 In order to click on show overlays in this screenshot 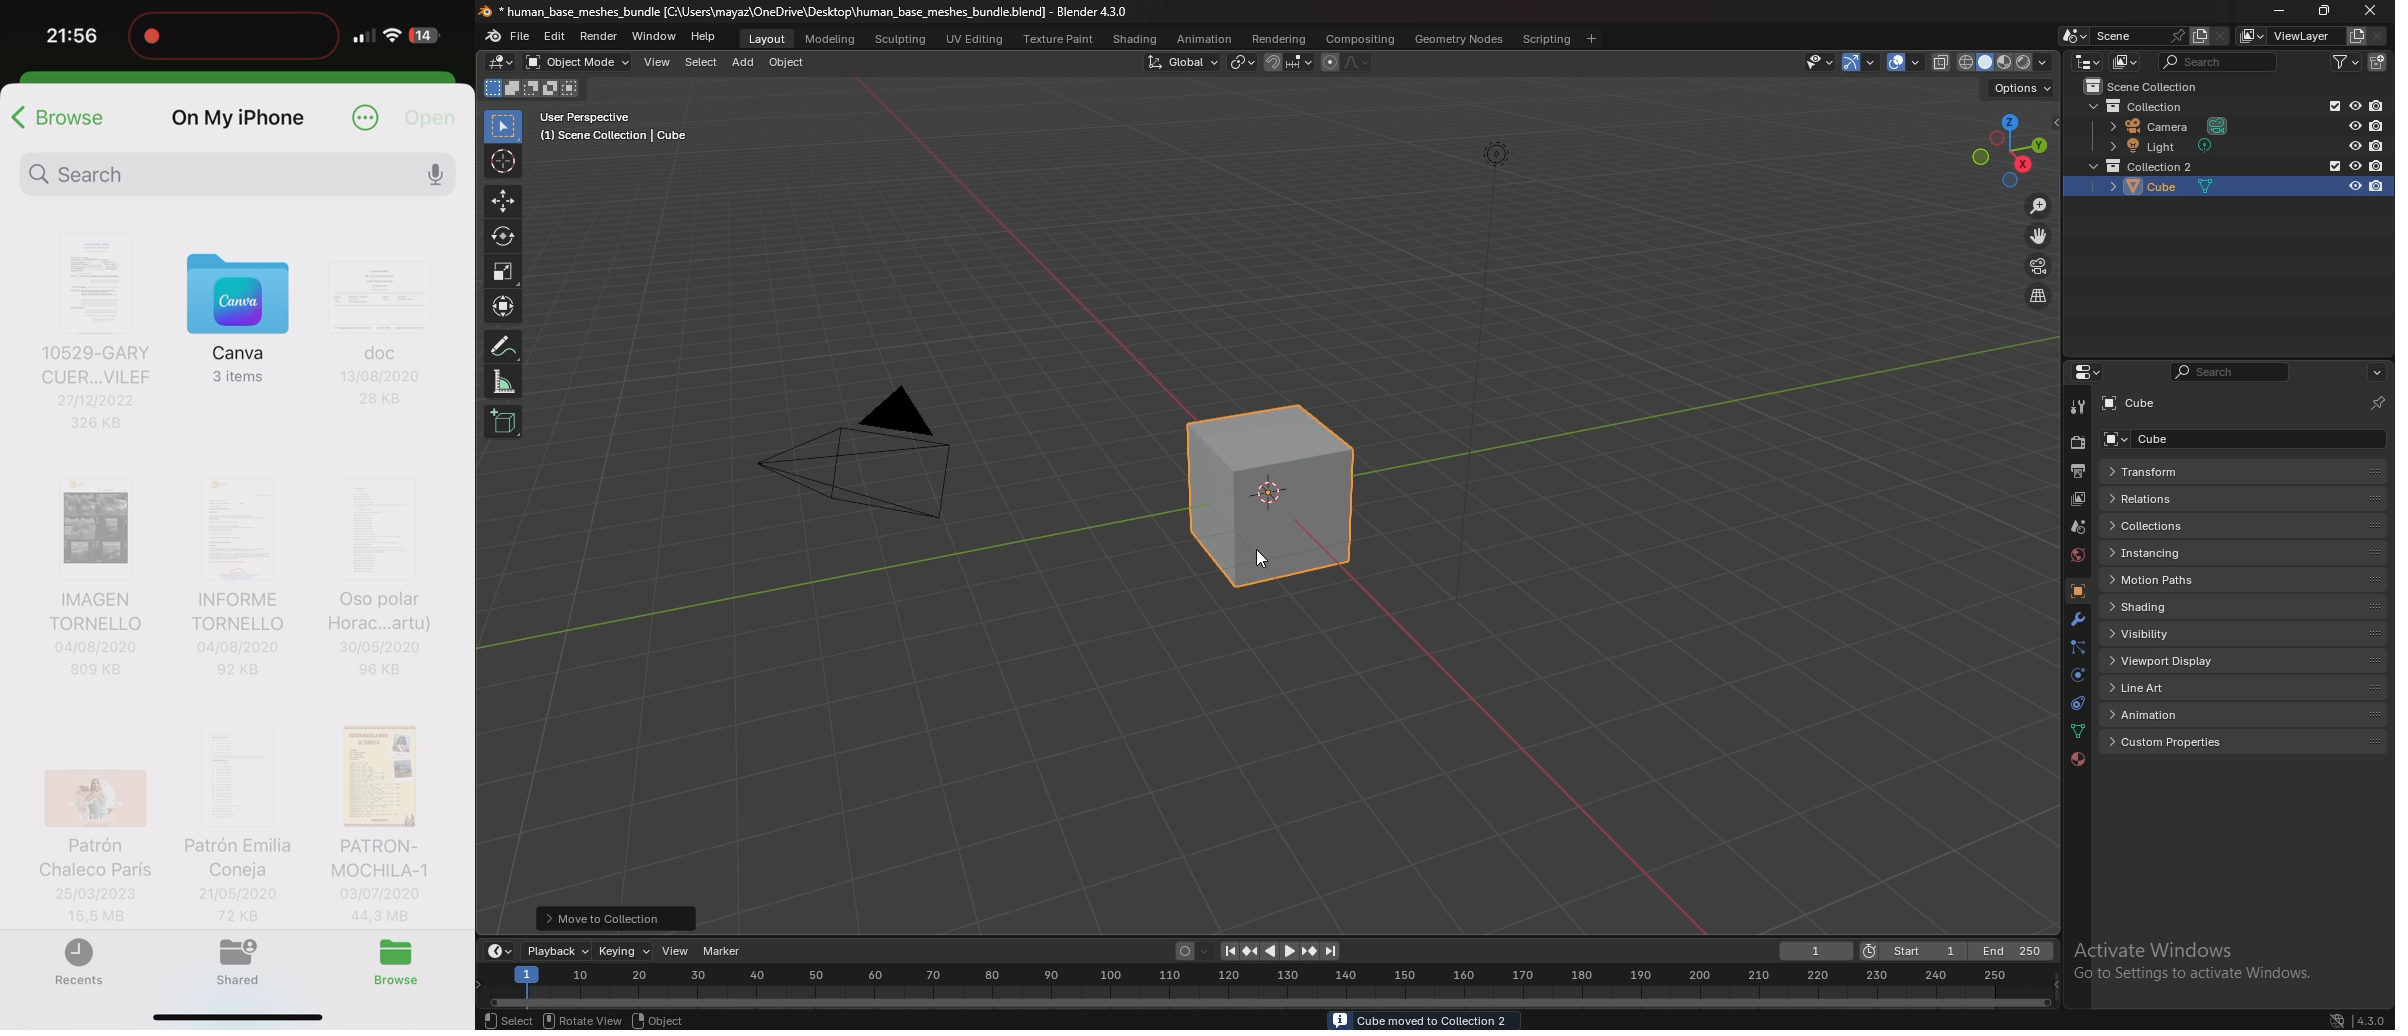, I will do `click(1906, 61)`.